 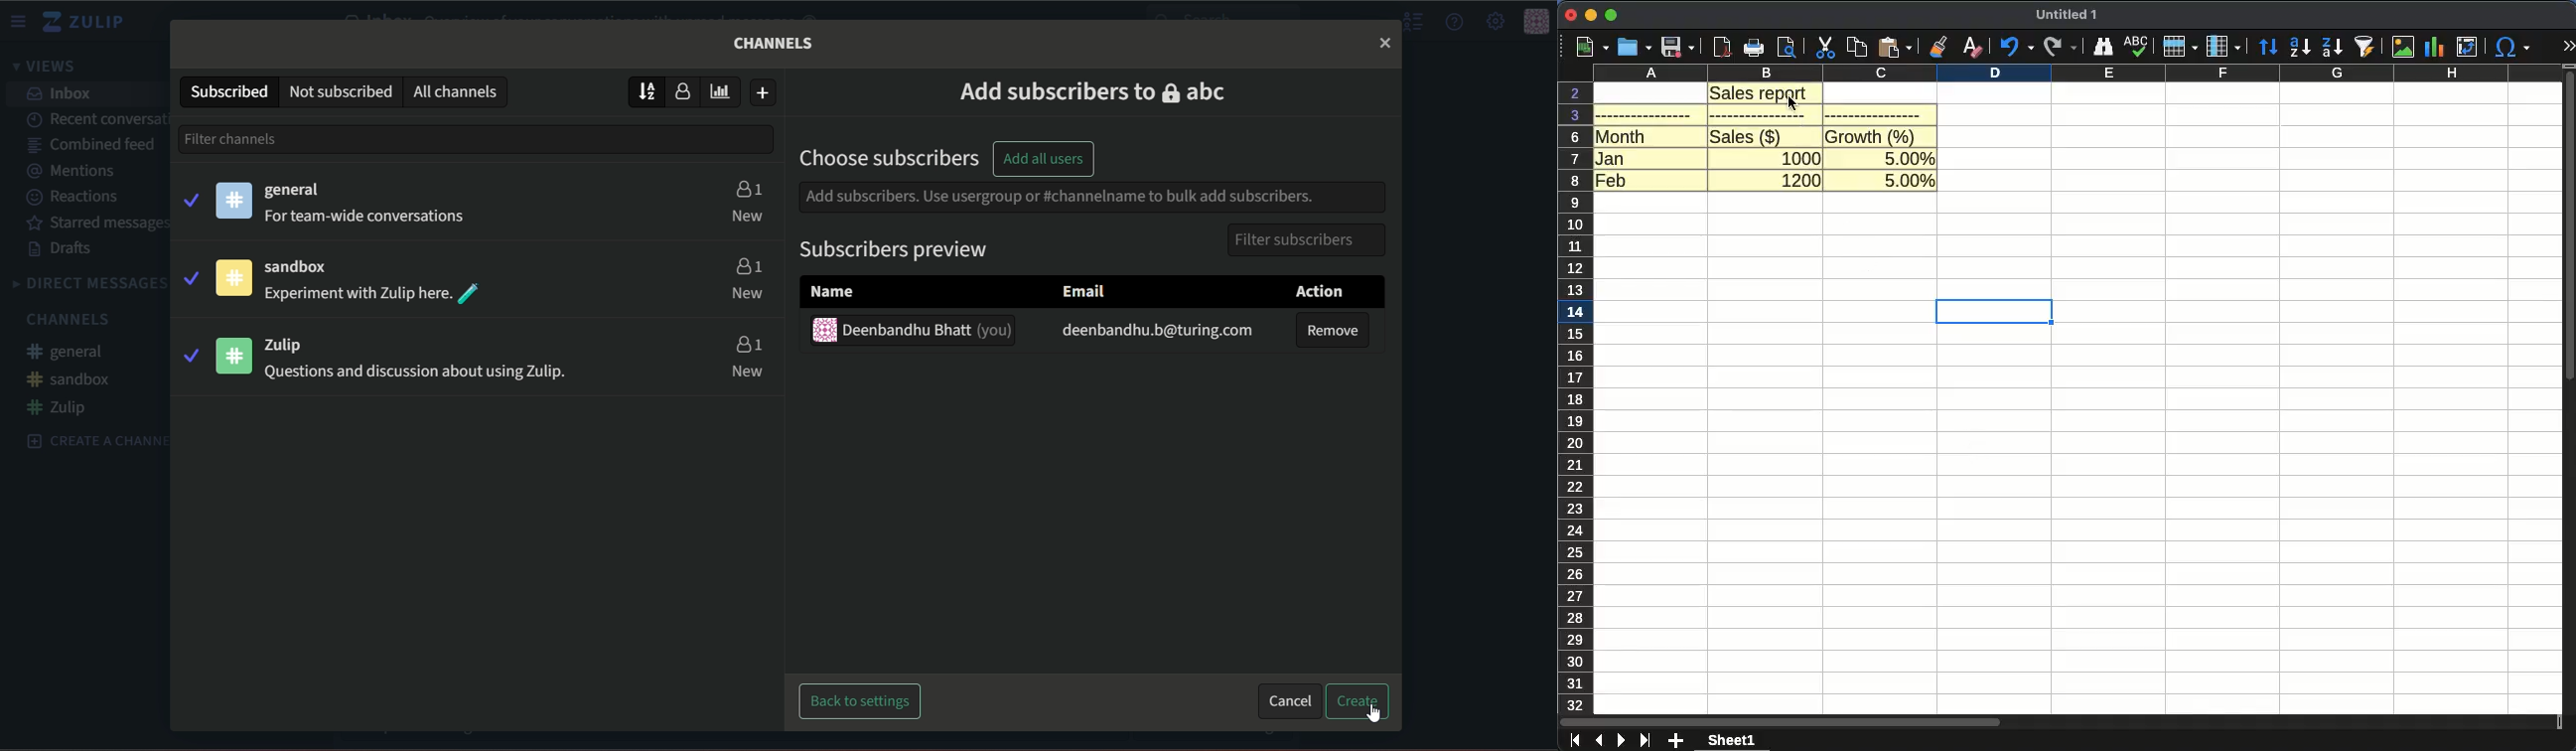 What do you see at coordinates (1145, 330) in the screenshot?
I see `deenbandhu.b@turing.com` at bounding box center [1145, 330].